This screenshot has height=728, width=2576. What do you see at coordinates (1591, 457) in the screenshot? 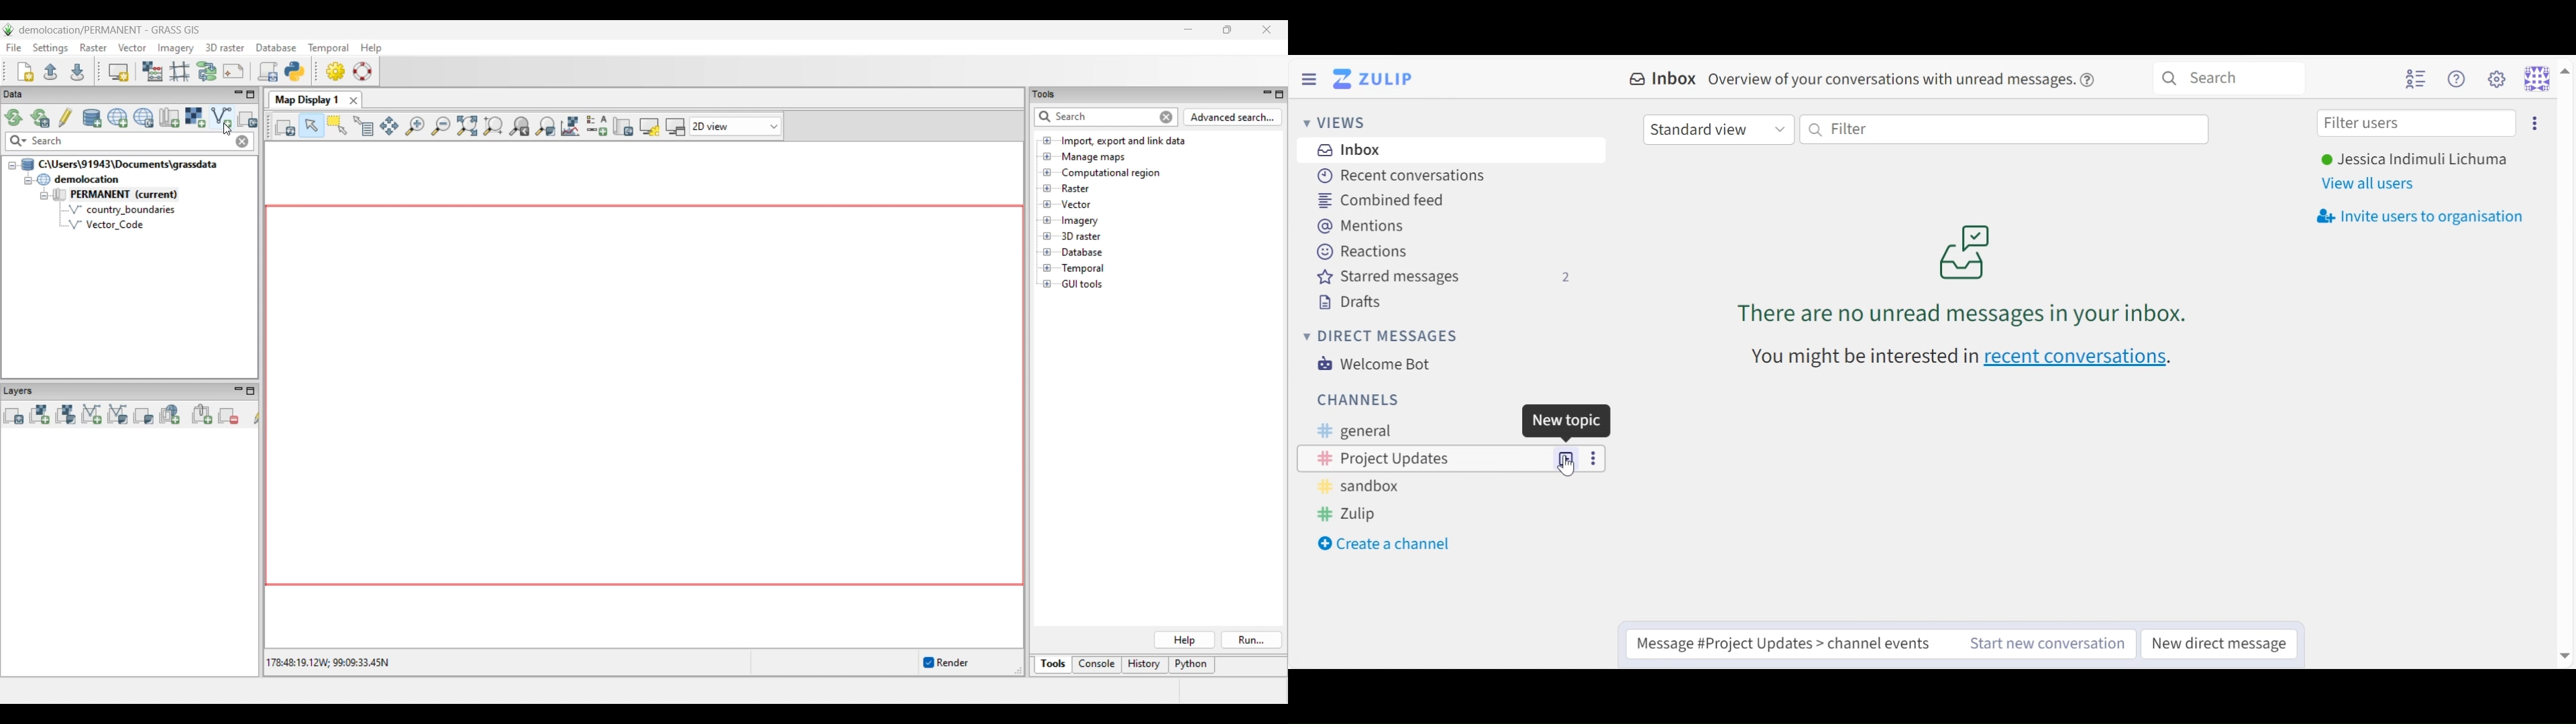
I see `more` at bounding box center [1591, 457].